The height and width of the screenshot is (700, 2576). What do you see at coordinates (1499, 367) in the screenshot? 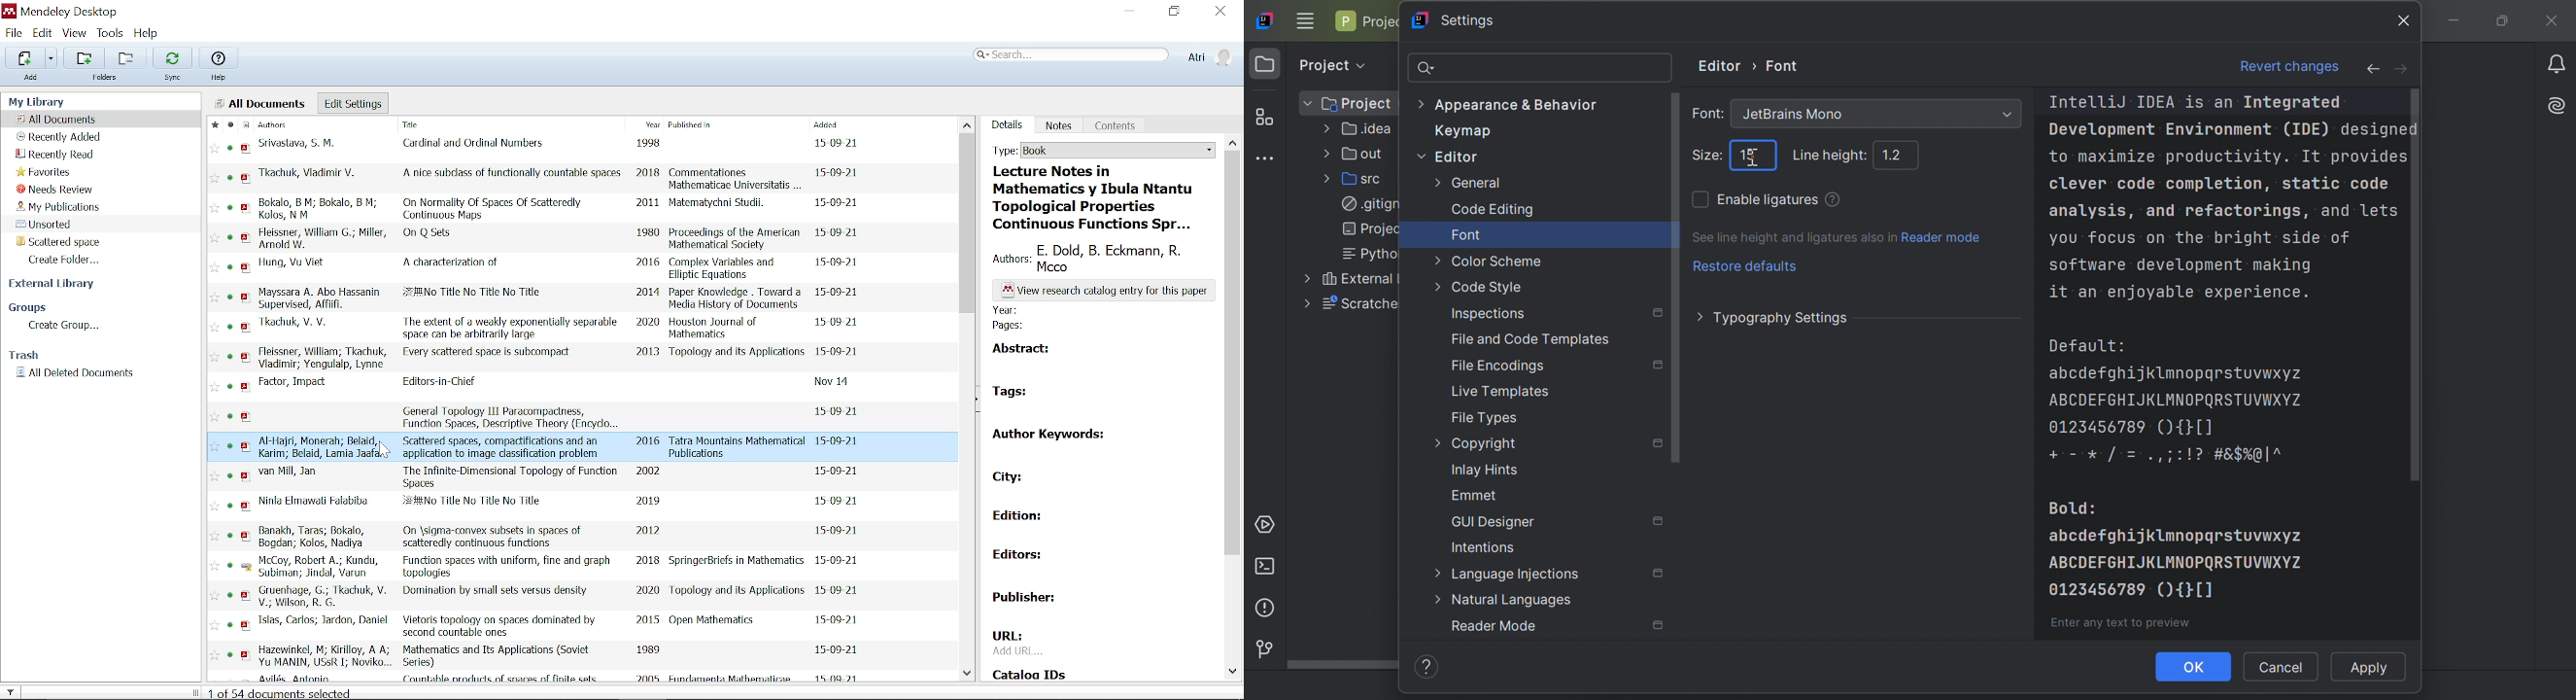
I see `File Encodings` at bounding box center [1499, 367].